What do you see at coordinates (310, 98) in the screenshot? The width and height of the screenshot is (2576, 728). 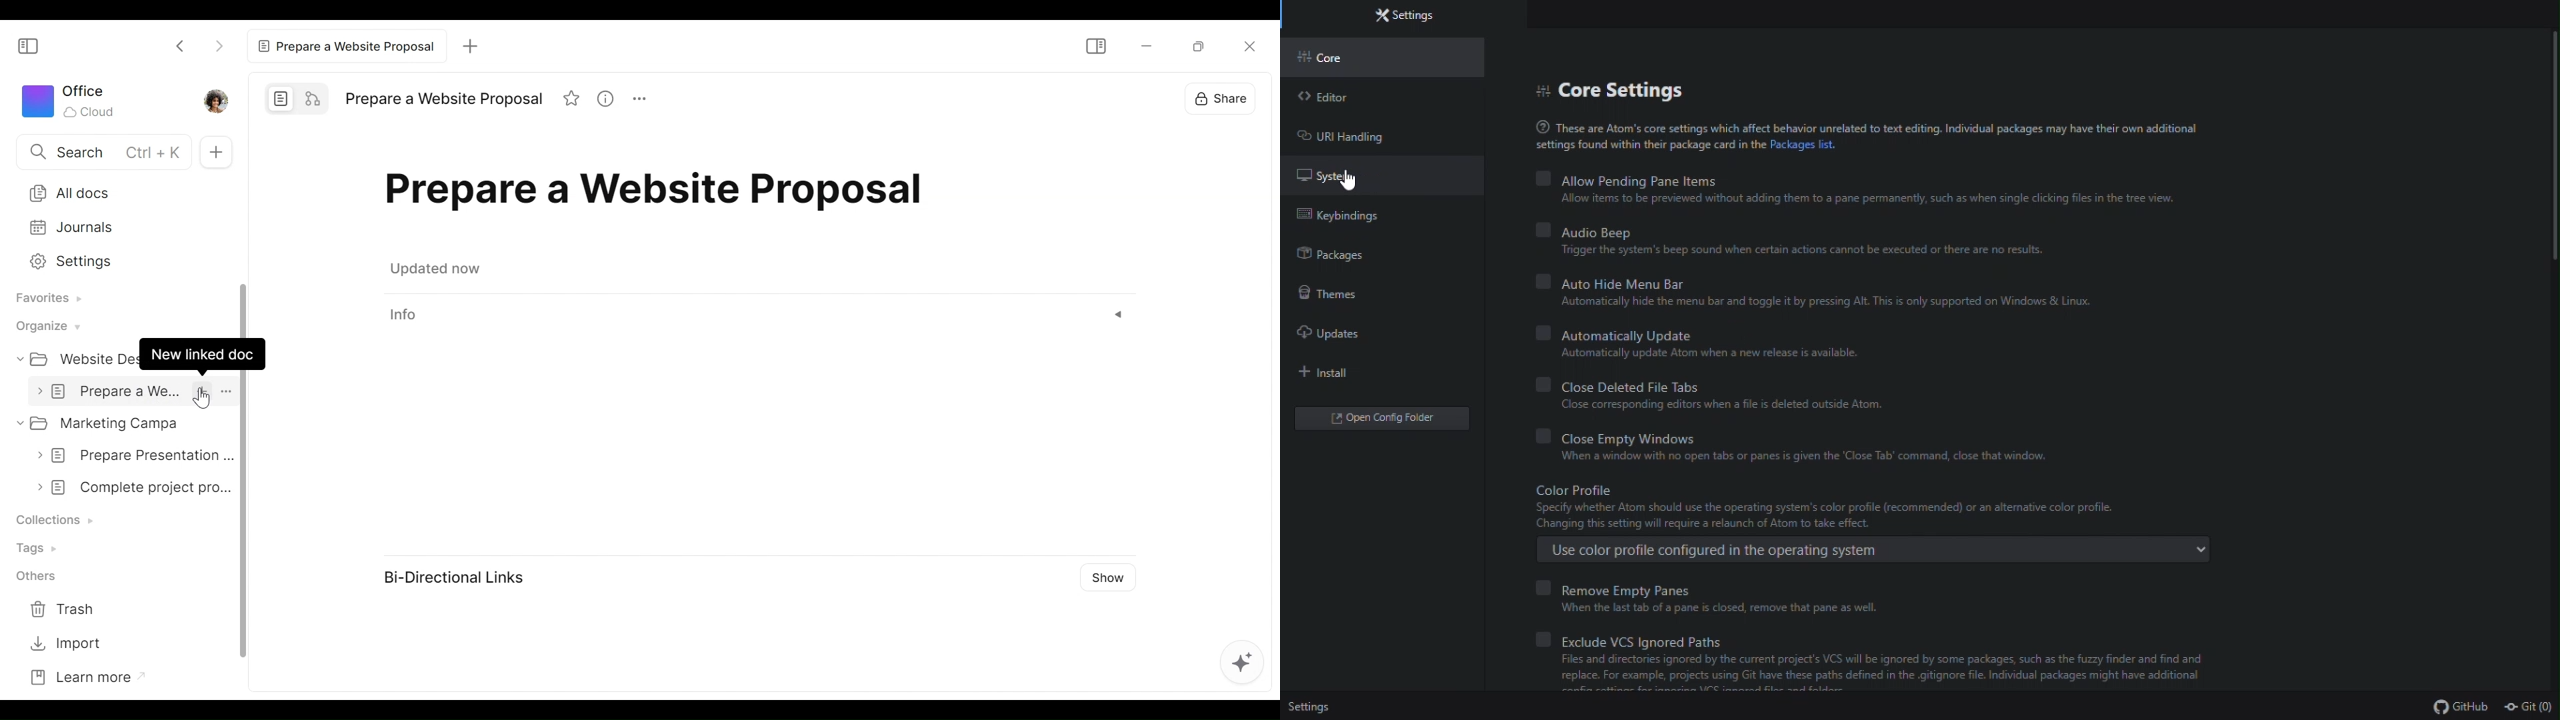 I see `Edgeless mode` at bounding box center [310, 98].